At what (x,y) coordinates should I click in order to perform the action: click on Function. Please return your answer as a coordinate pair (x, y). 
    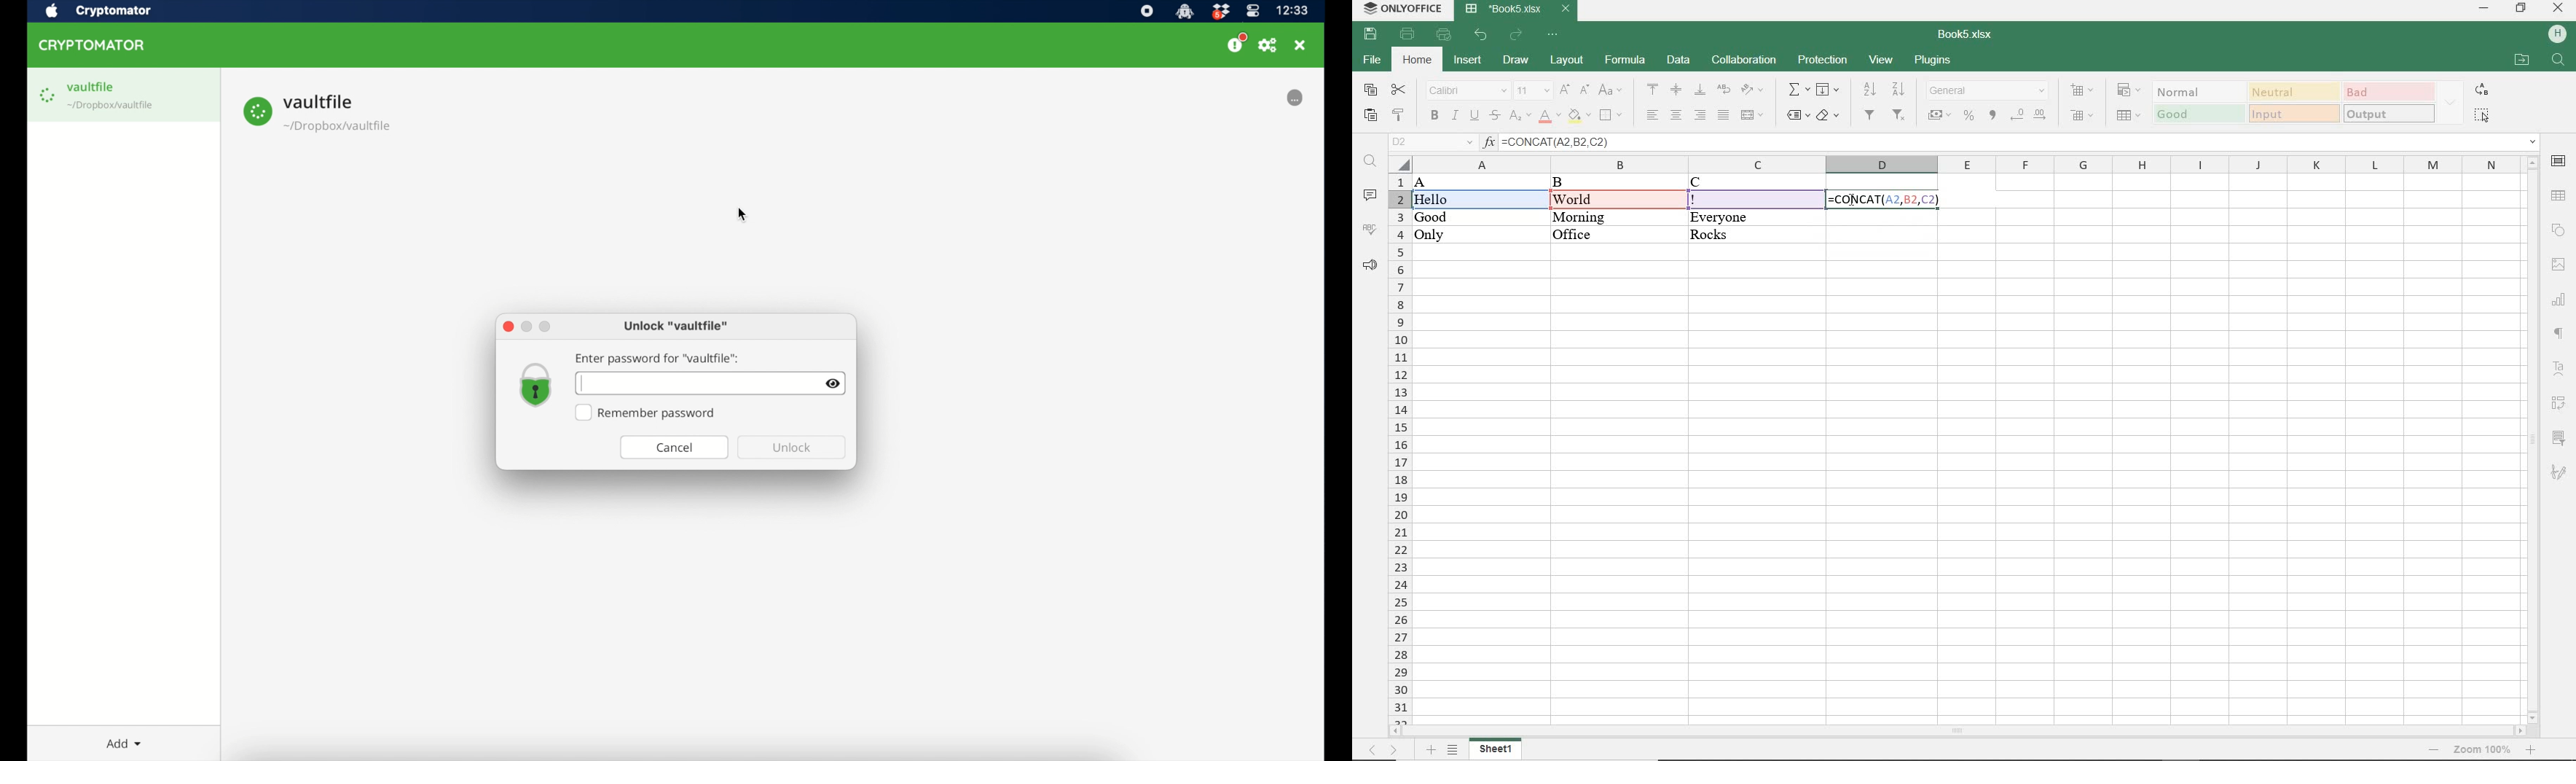
    Looking at the image, I should click on (1488, 143).